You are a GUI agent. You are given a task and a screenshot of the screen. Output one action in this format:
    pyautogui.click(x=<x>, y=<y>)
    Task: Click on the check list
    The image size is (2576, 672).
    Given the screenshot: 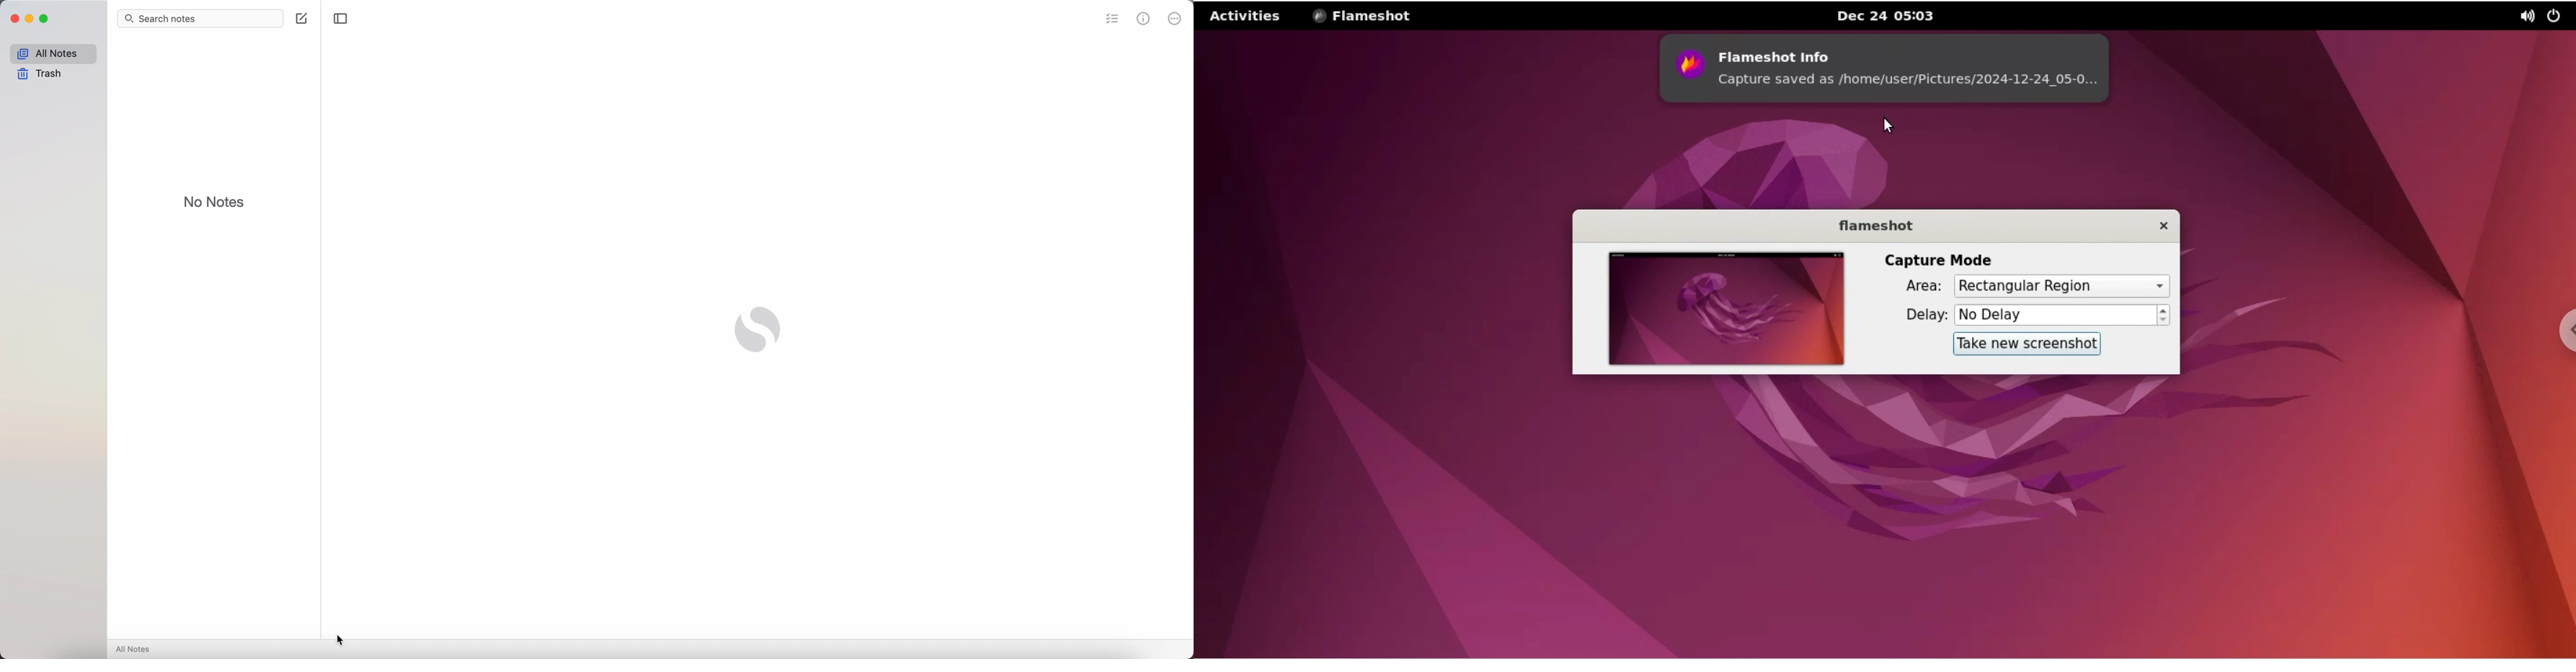 What is the action you would take?
    pyautogui.click(x=1110, y=19)
    